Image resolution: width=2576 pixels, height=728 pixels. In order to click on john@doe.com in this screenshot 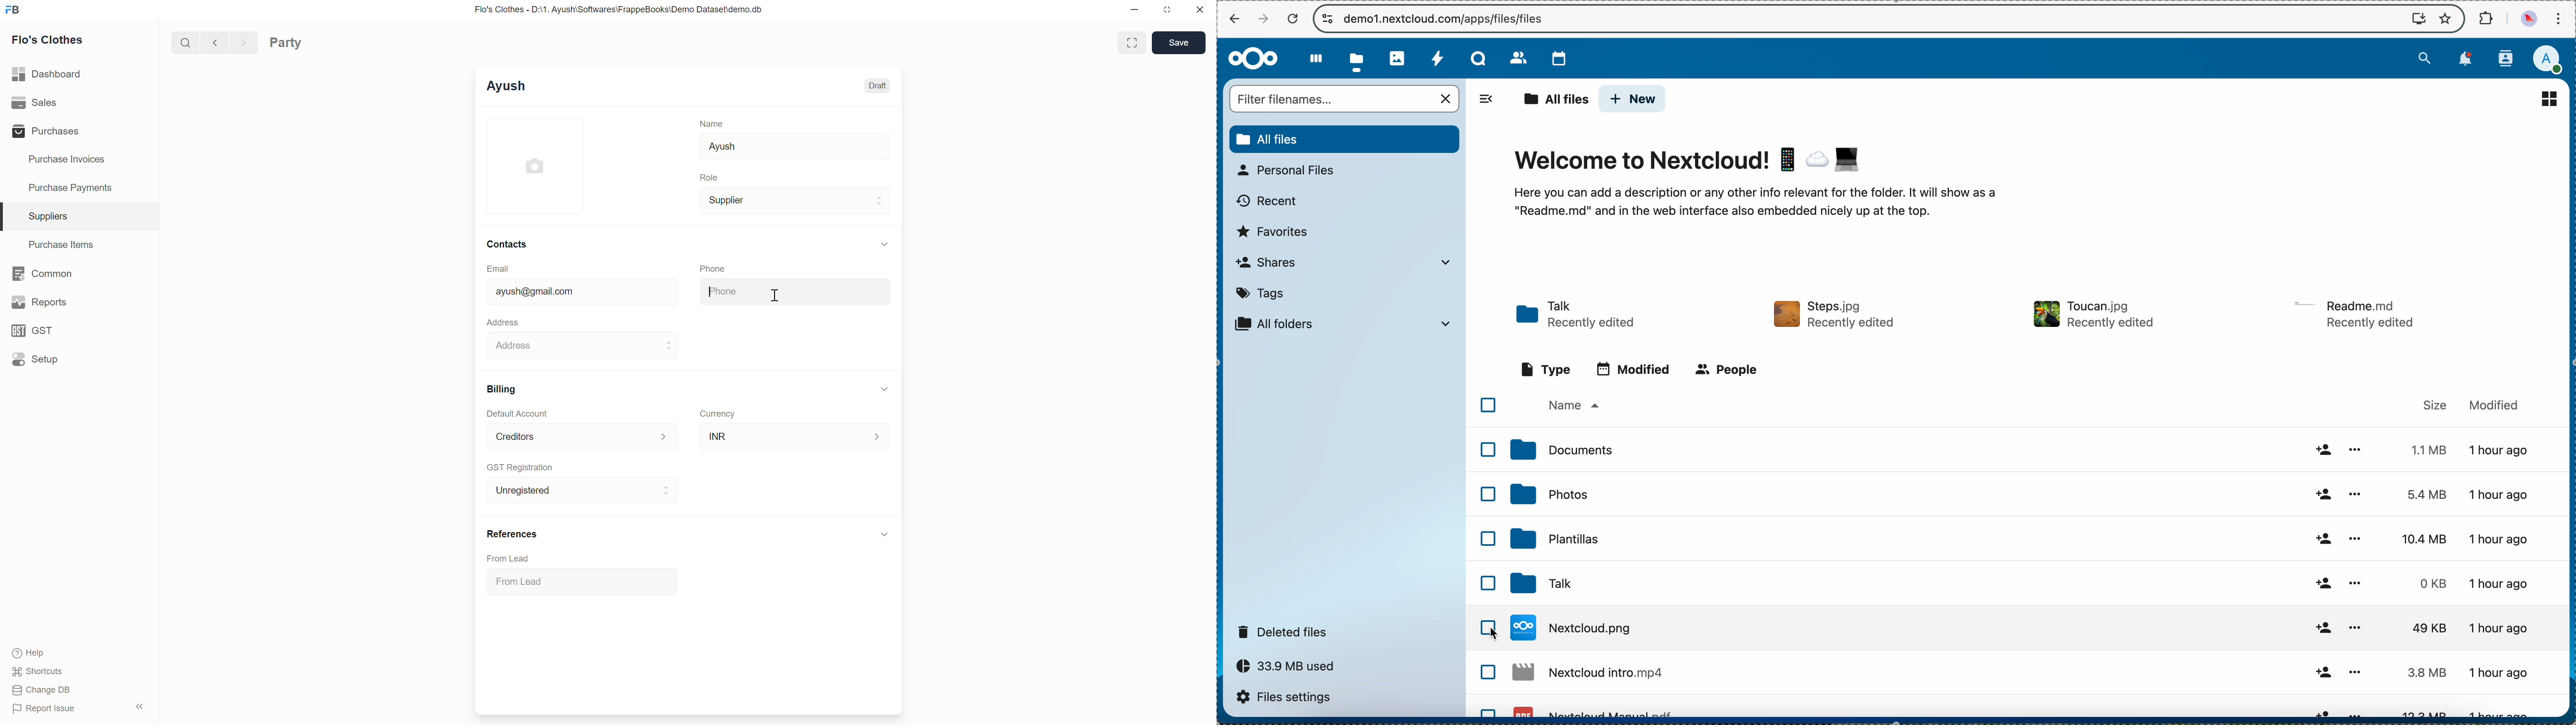, I will do `click(589, 292)`.